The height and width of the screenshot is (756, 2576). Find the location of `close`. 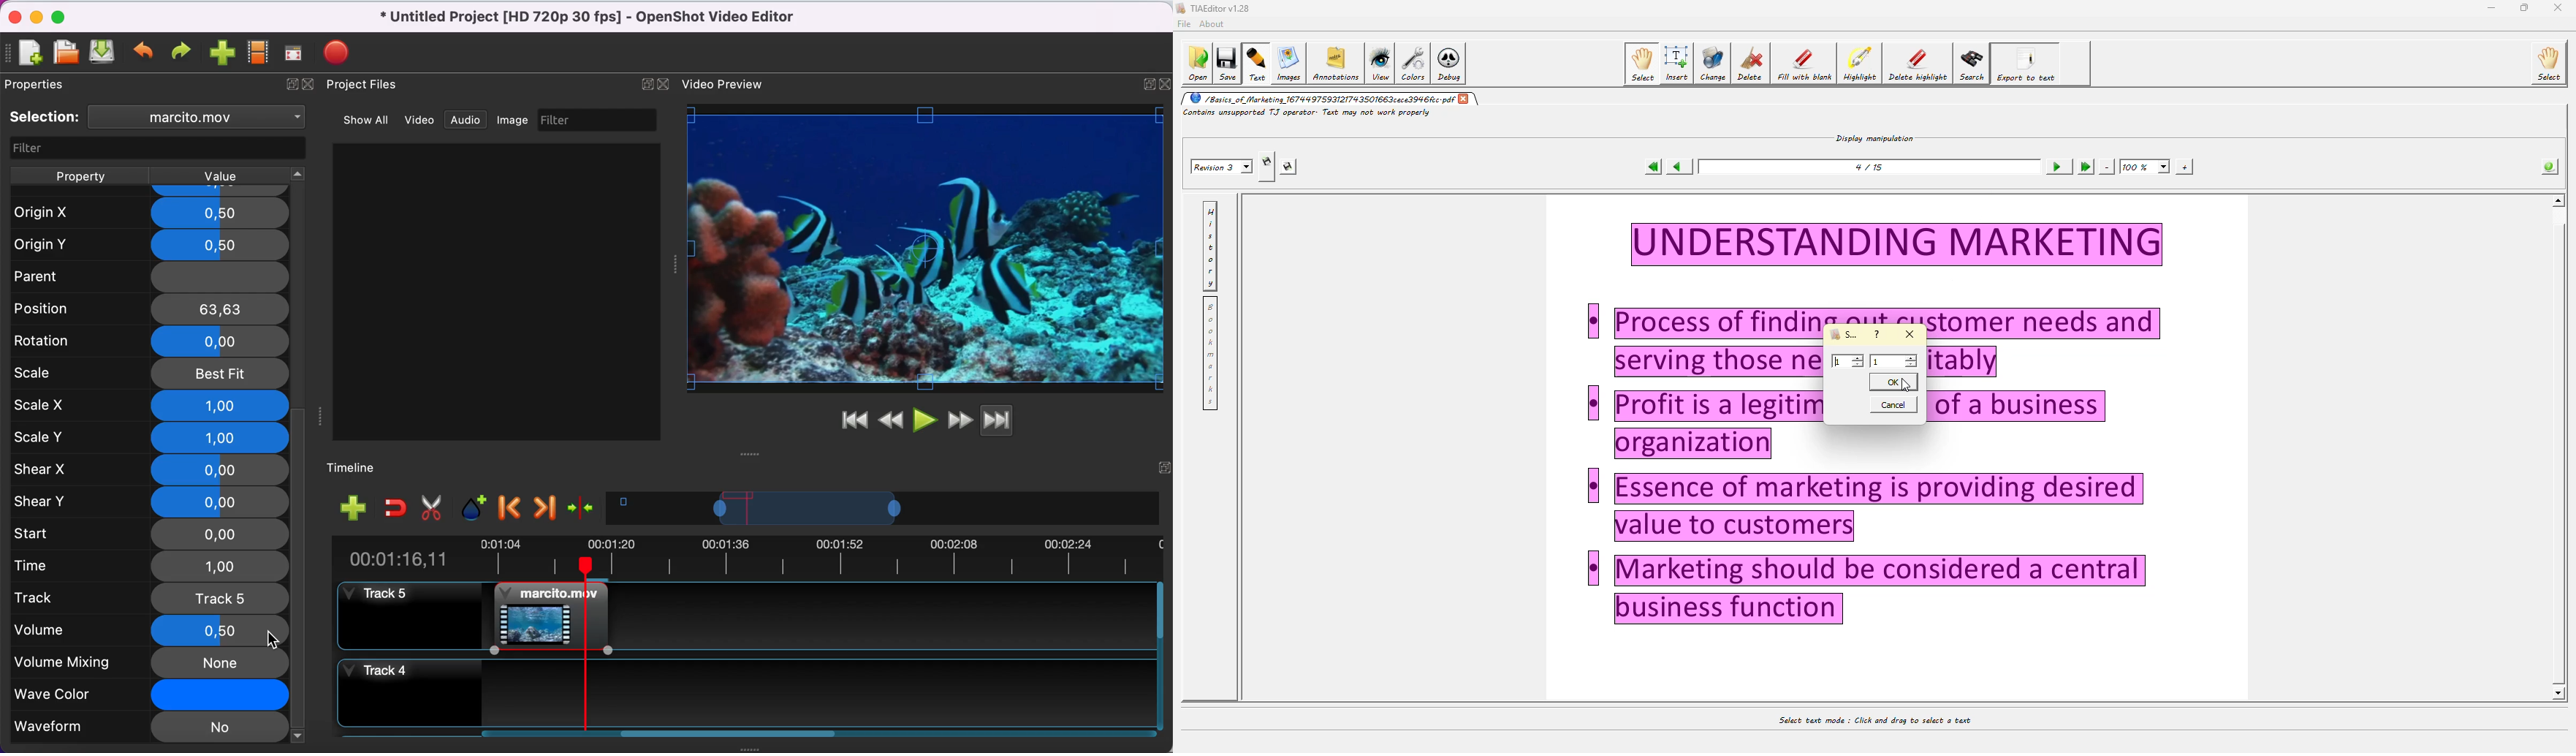

close is located at coordinates (667, 83).